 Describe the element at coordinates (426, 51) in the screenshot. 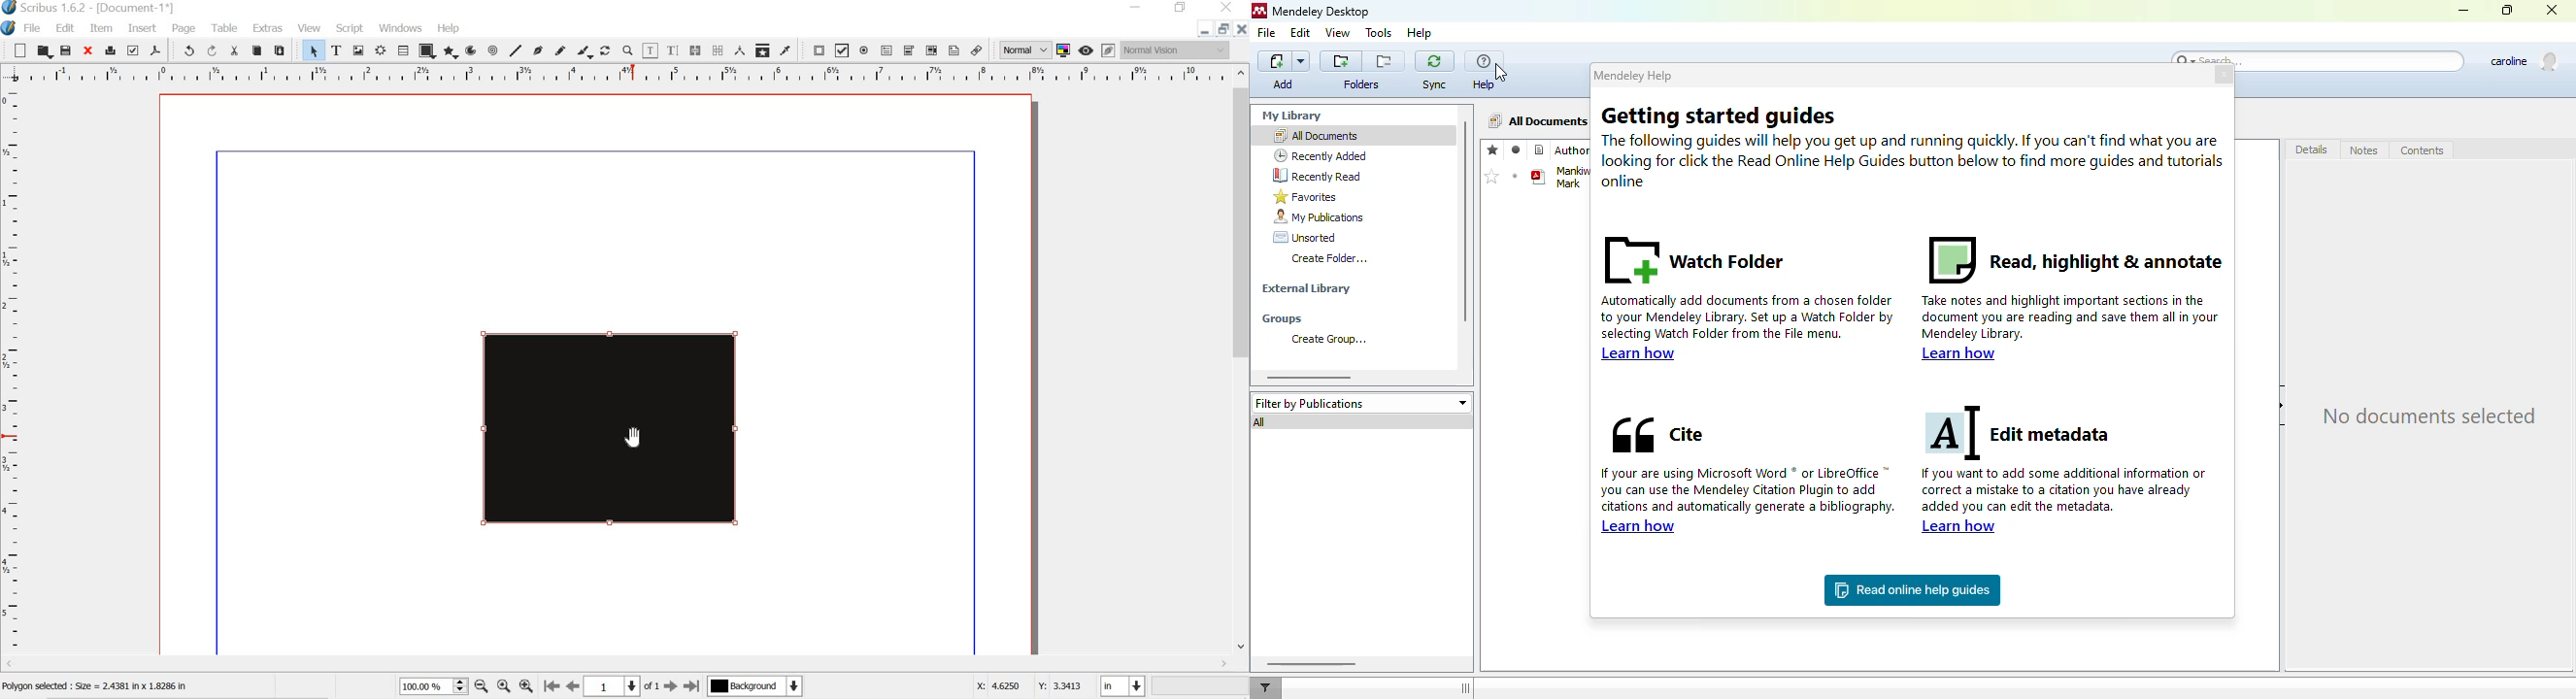

I see `shape` at that location.